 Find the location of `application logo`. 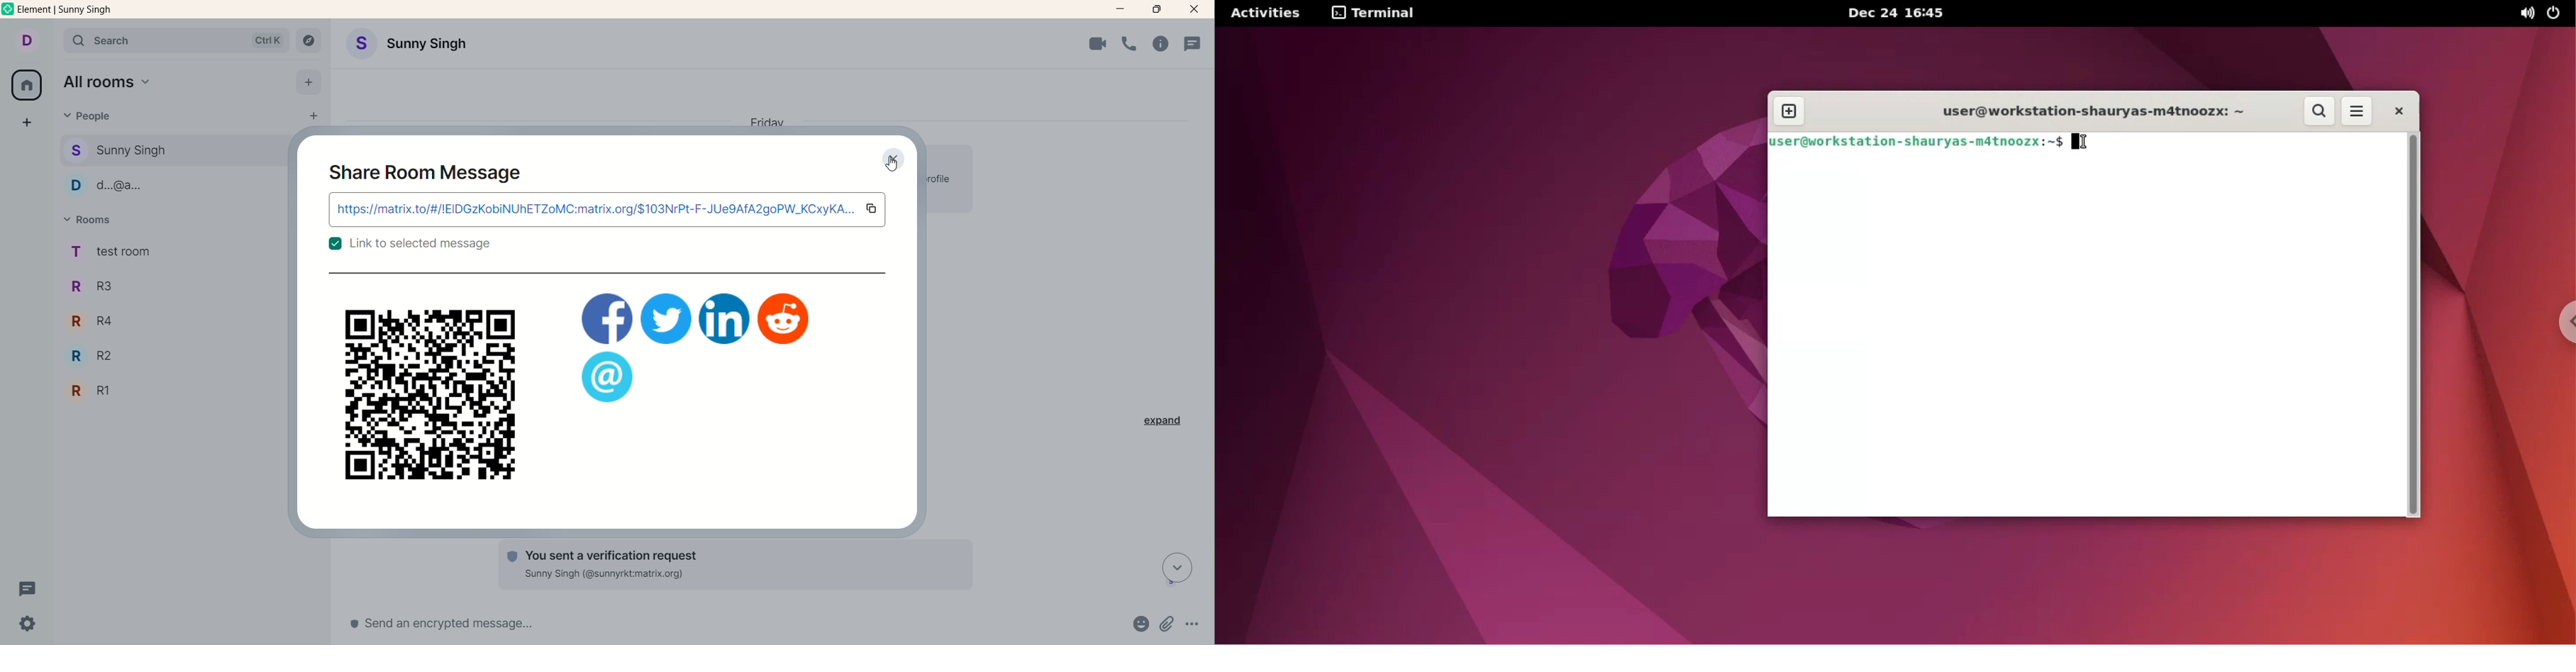

application logo is located at coordinates (785, 320).